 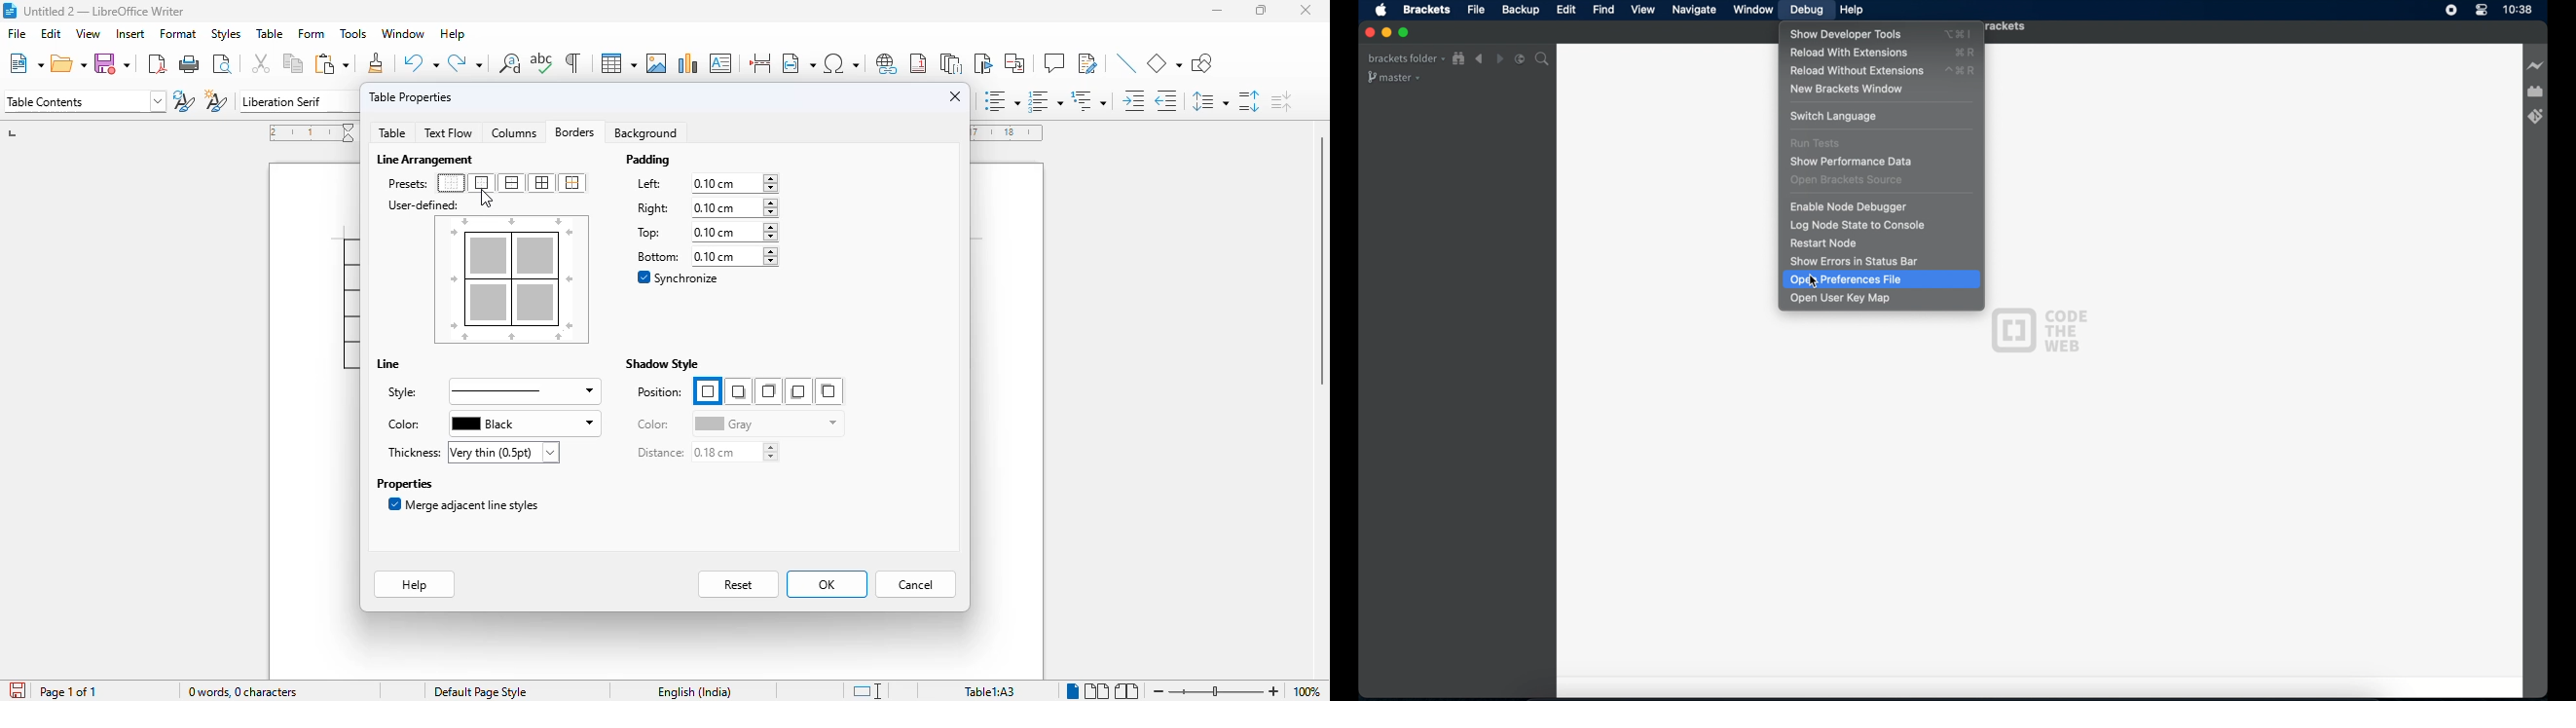 I want to click on top: 0.10 cm, so click(x=704, y=232).